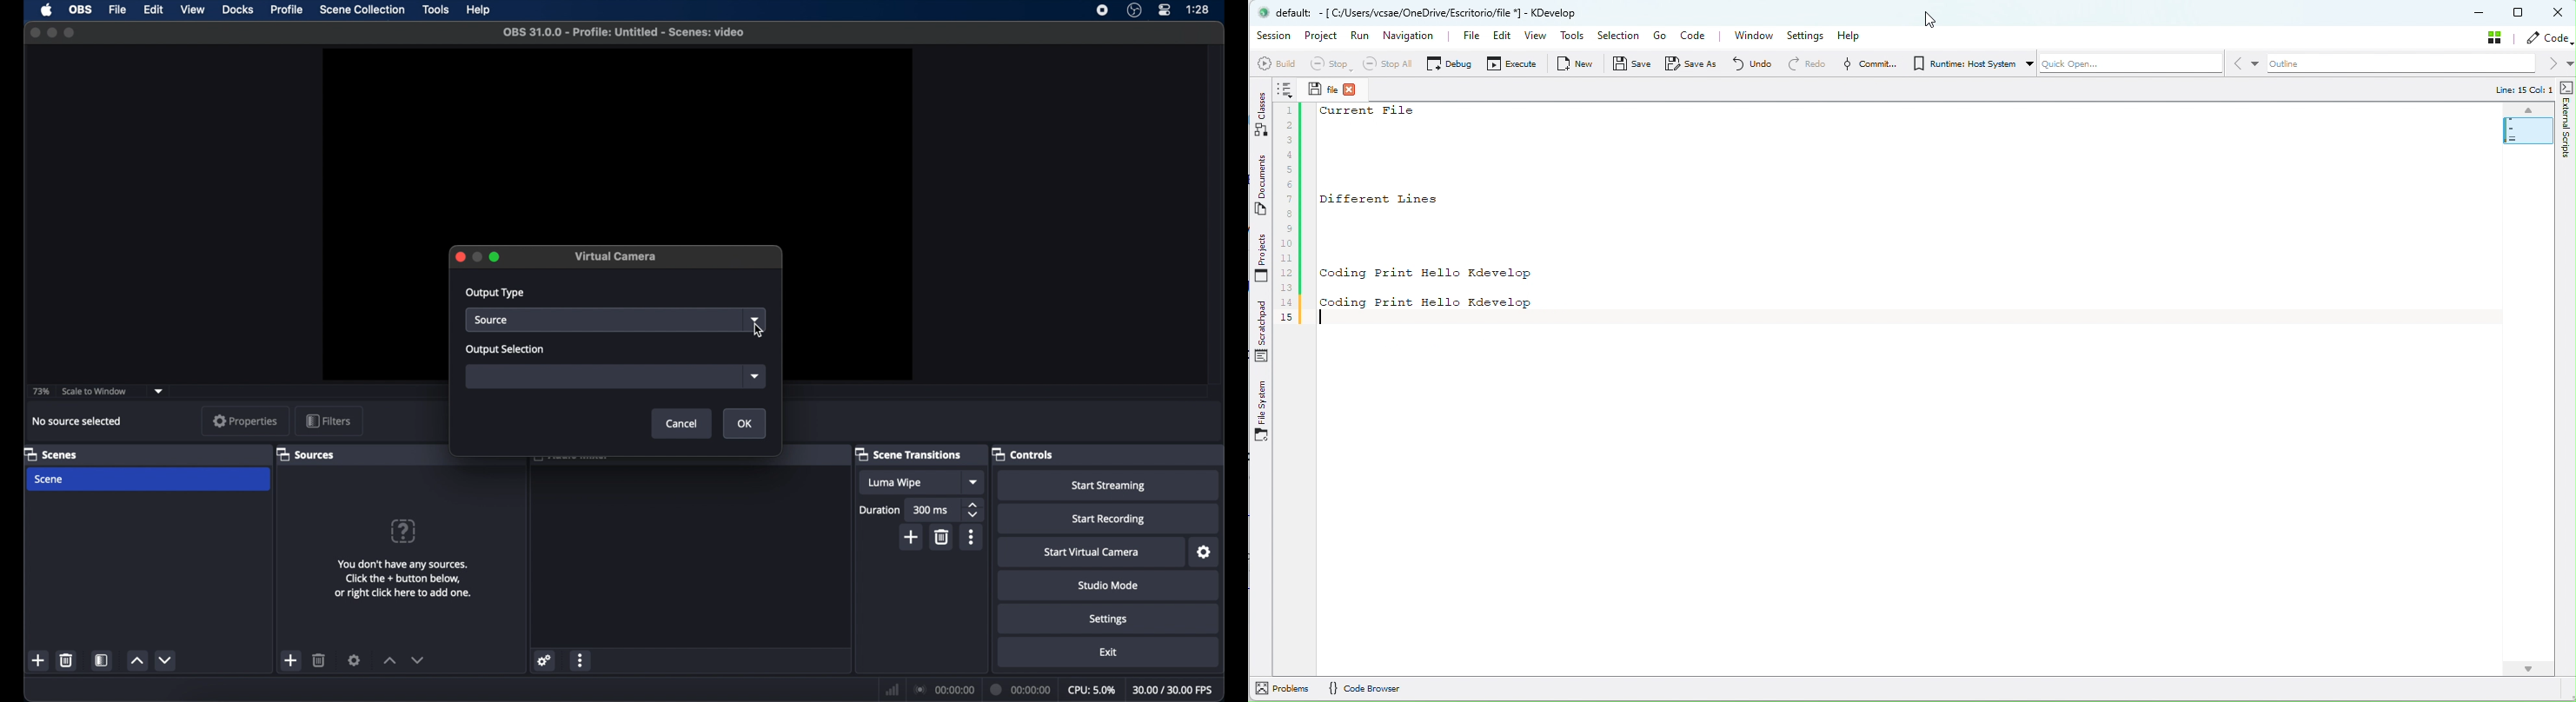 Image resolution: width=2576 pixels, height=728 pixels. What do you see at coordinates (418, 662) in the screenshot?
I see `decrement` at bounding box center [418, 662].